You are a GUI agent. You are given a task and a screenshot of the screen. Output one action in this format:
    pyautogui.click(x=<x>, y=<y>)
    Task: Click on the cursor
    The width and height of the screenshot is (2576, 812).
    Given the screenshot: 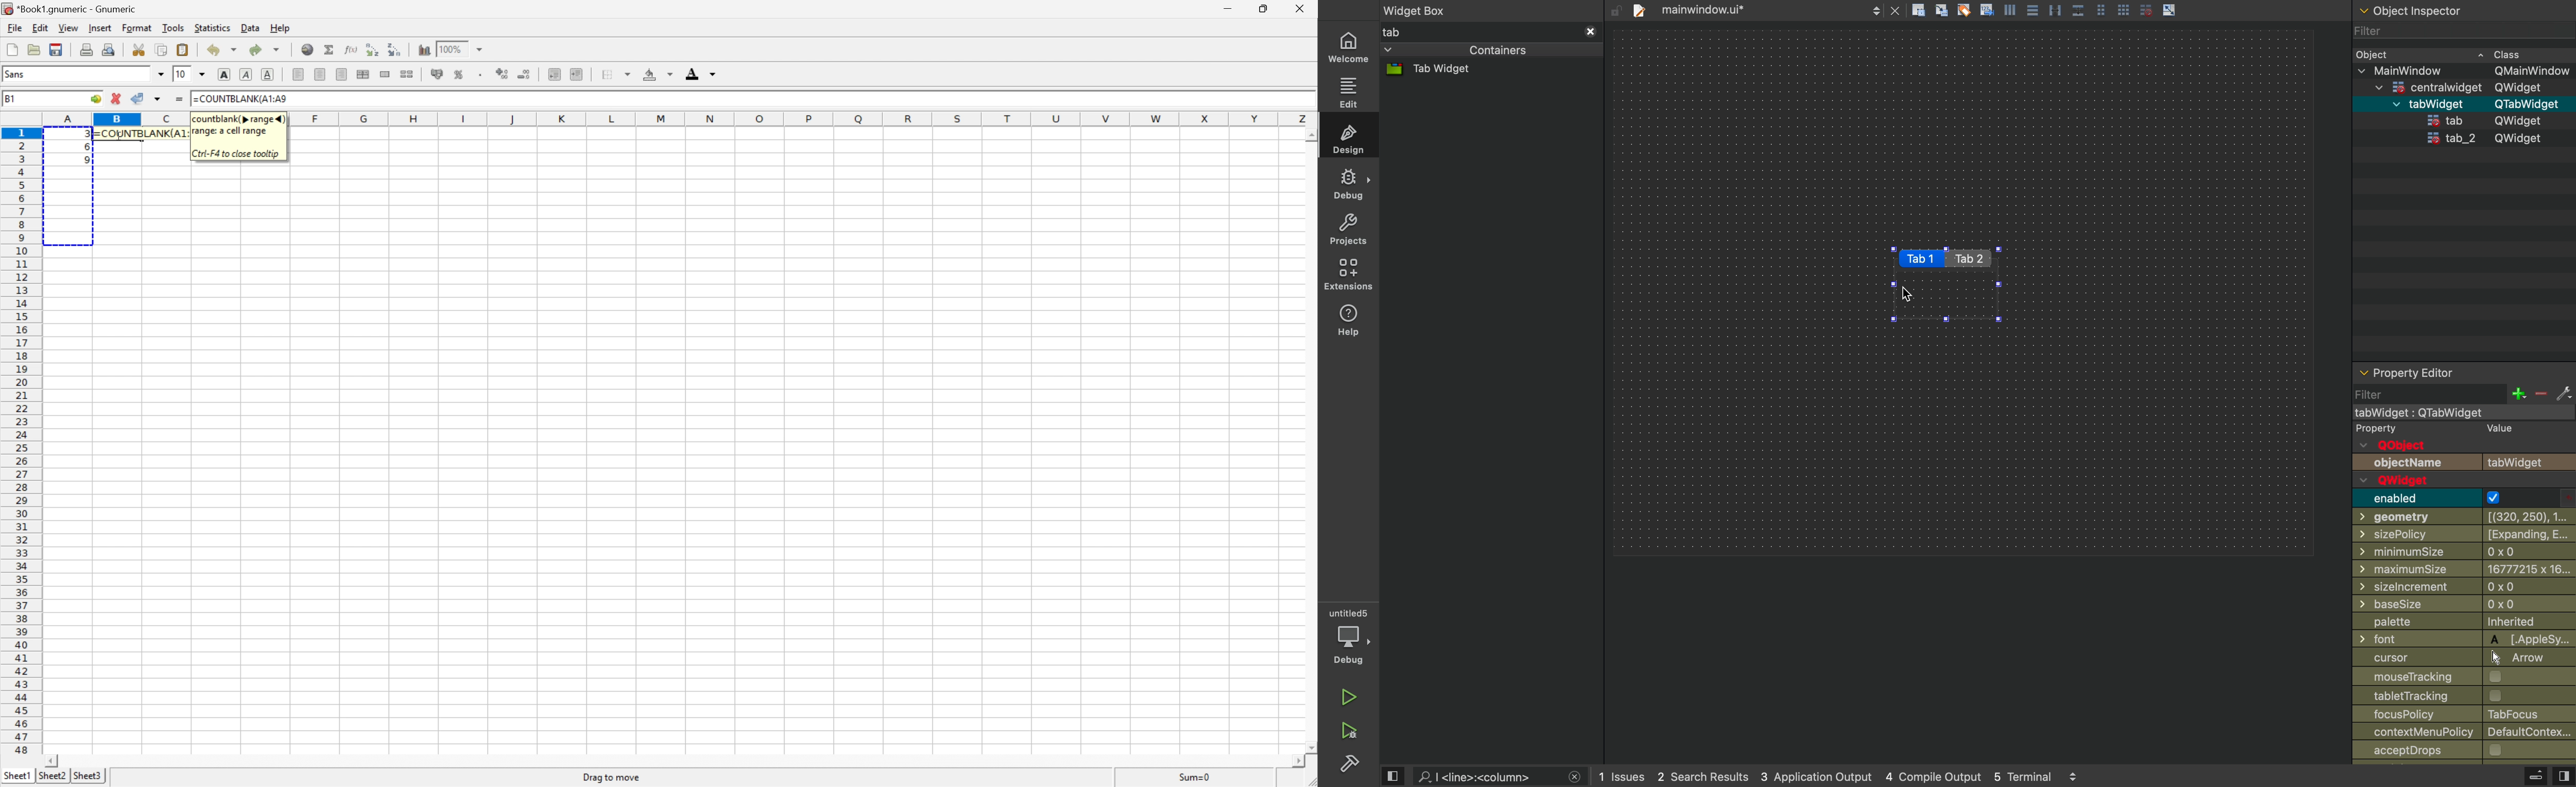 What is the action you would take?
    pyautogui.click(x=2452, y=658)
    